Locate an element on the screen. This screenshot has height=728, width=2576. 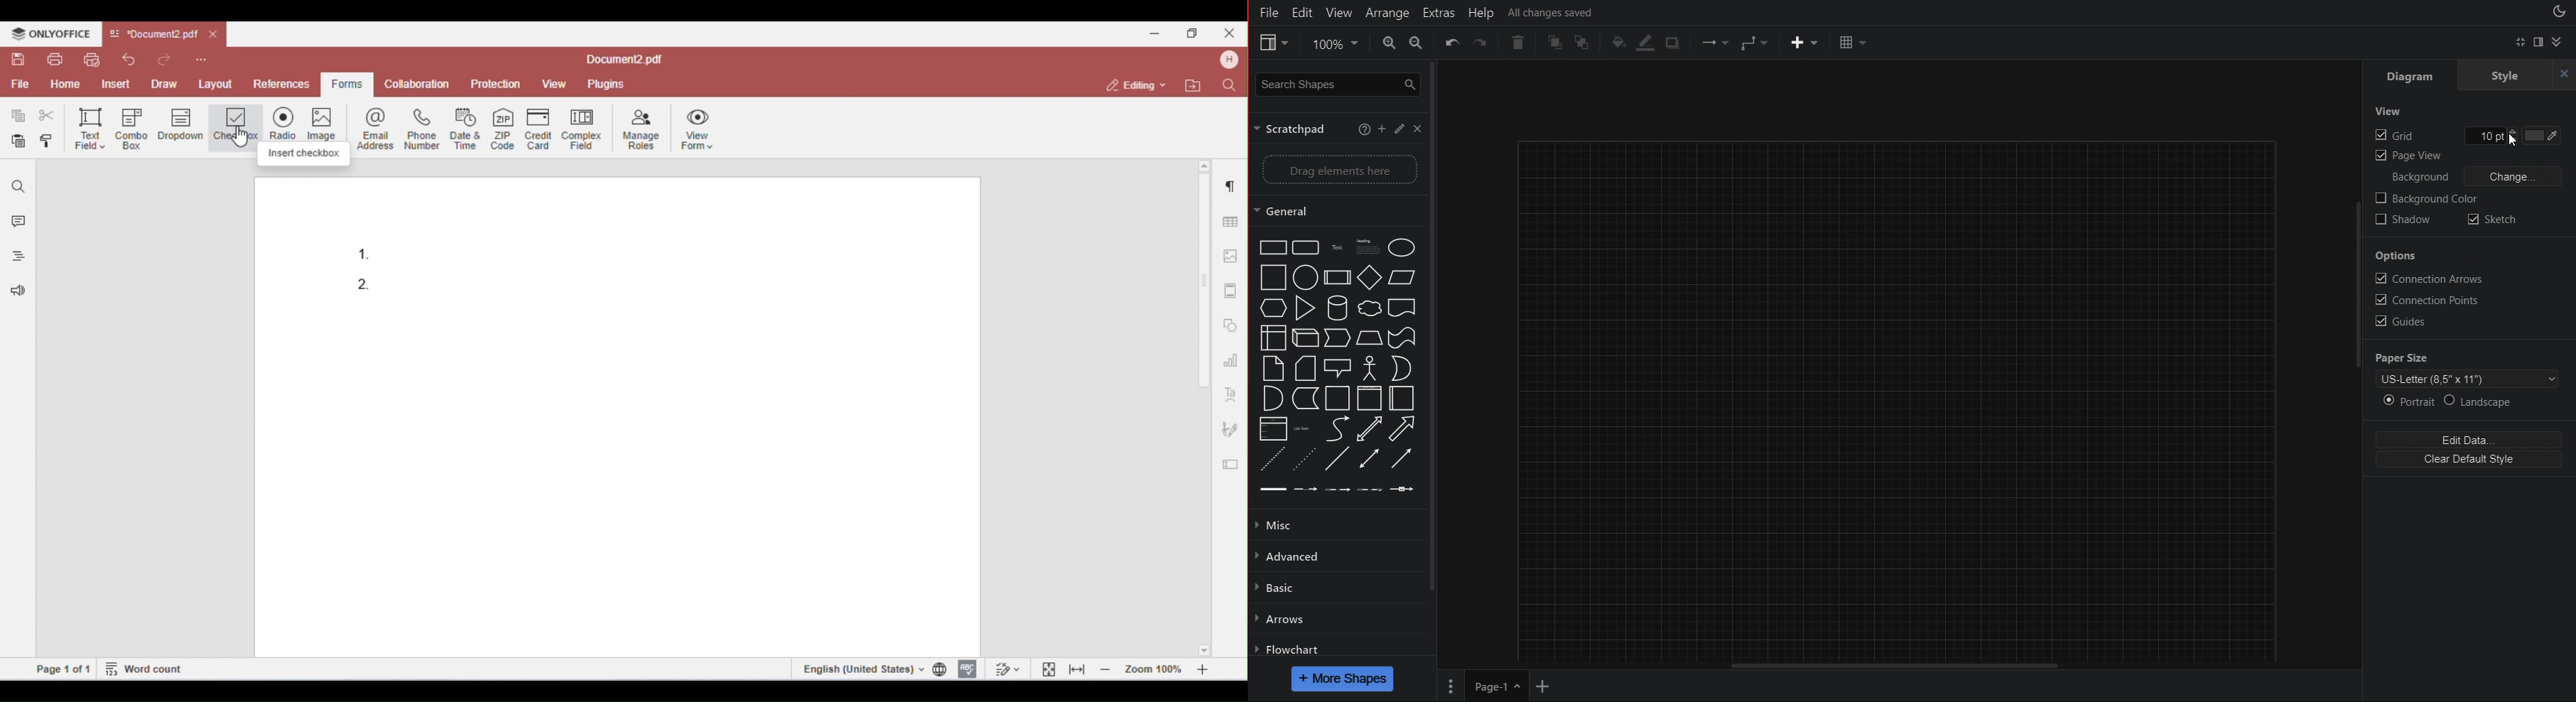
Portrait is located at coordinates (2407, 401).